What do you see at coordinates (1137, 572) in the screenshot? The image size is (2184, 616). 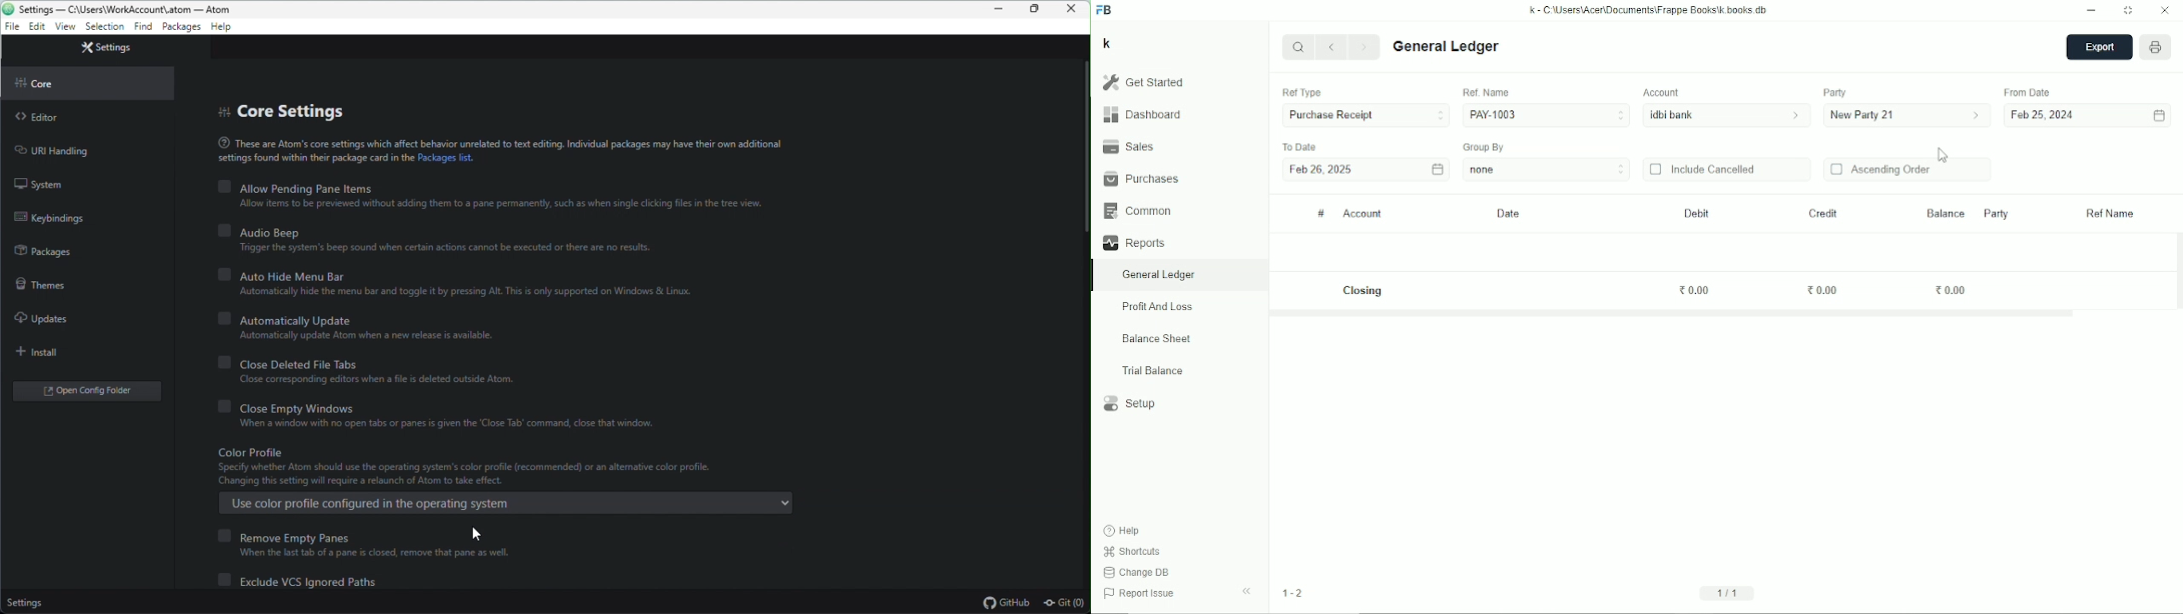 I see `Change DB` at bounding box center [1137, 572].